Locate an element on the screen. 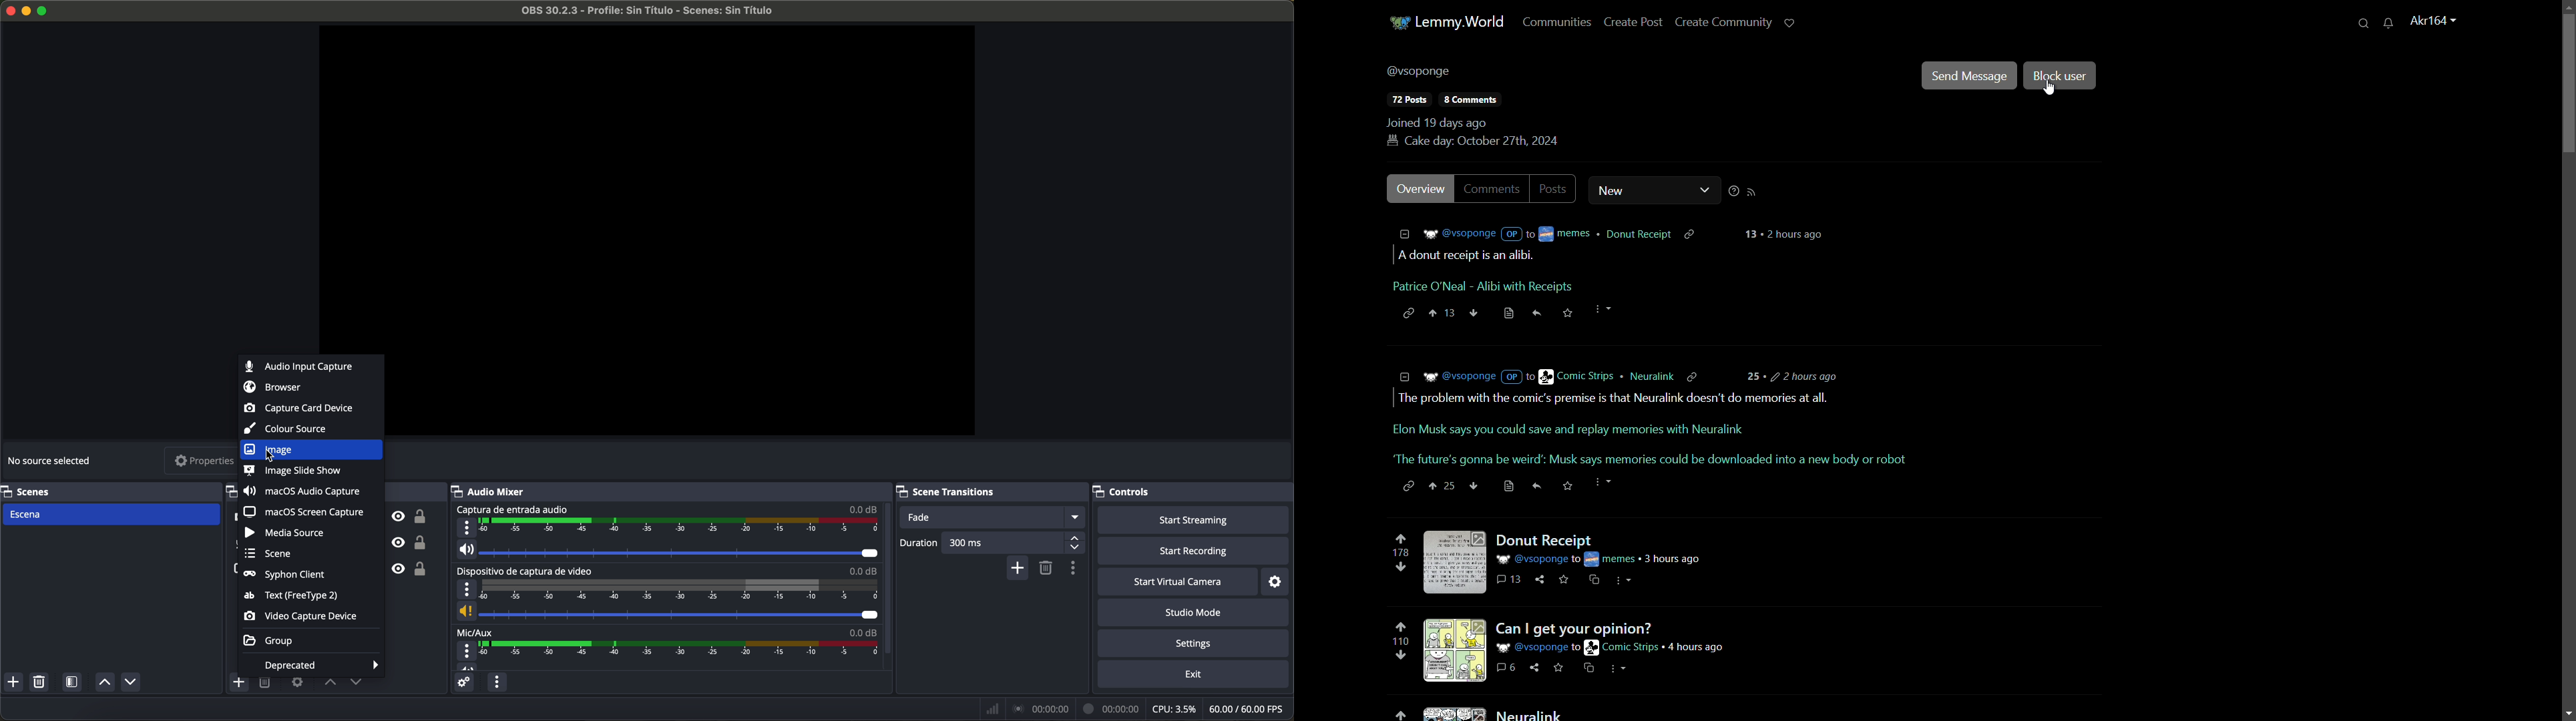 The image size is (2576, 728). vol is located at coordinates (666, 612).